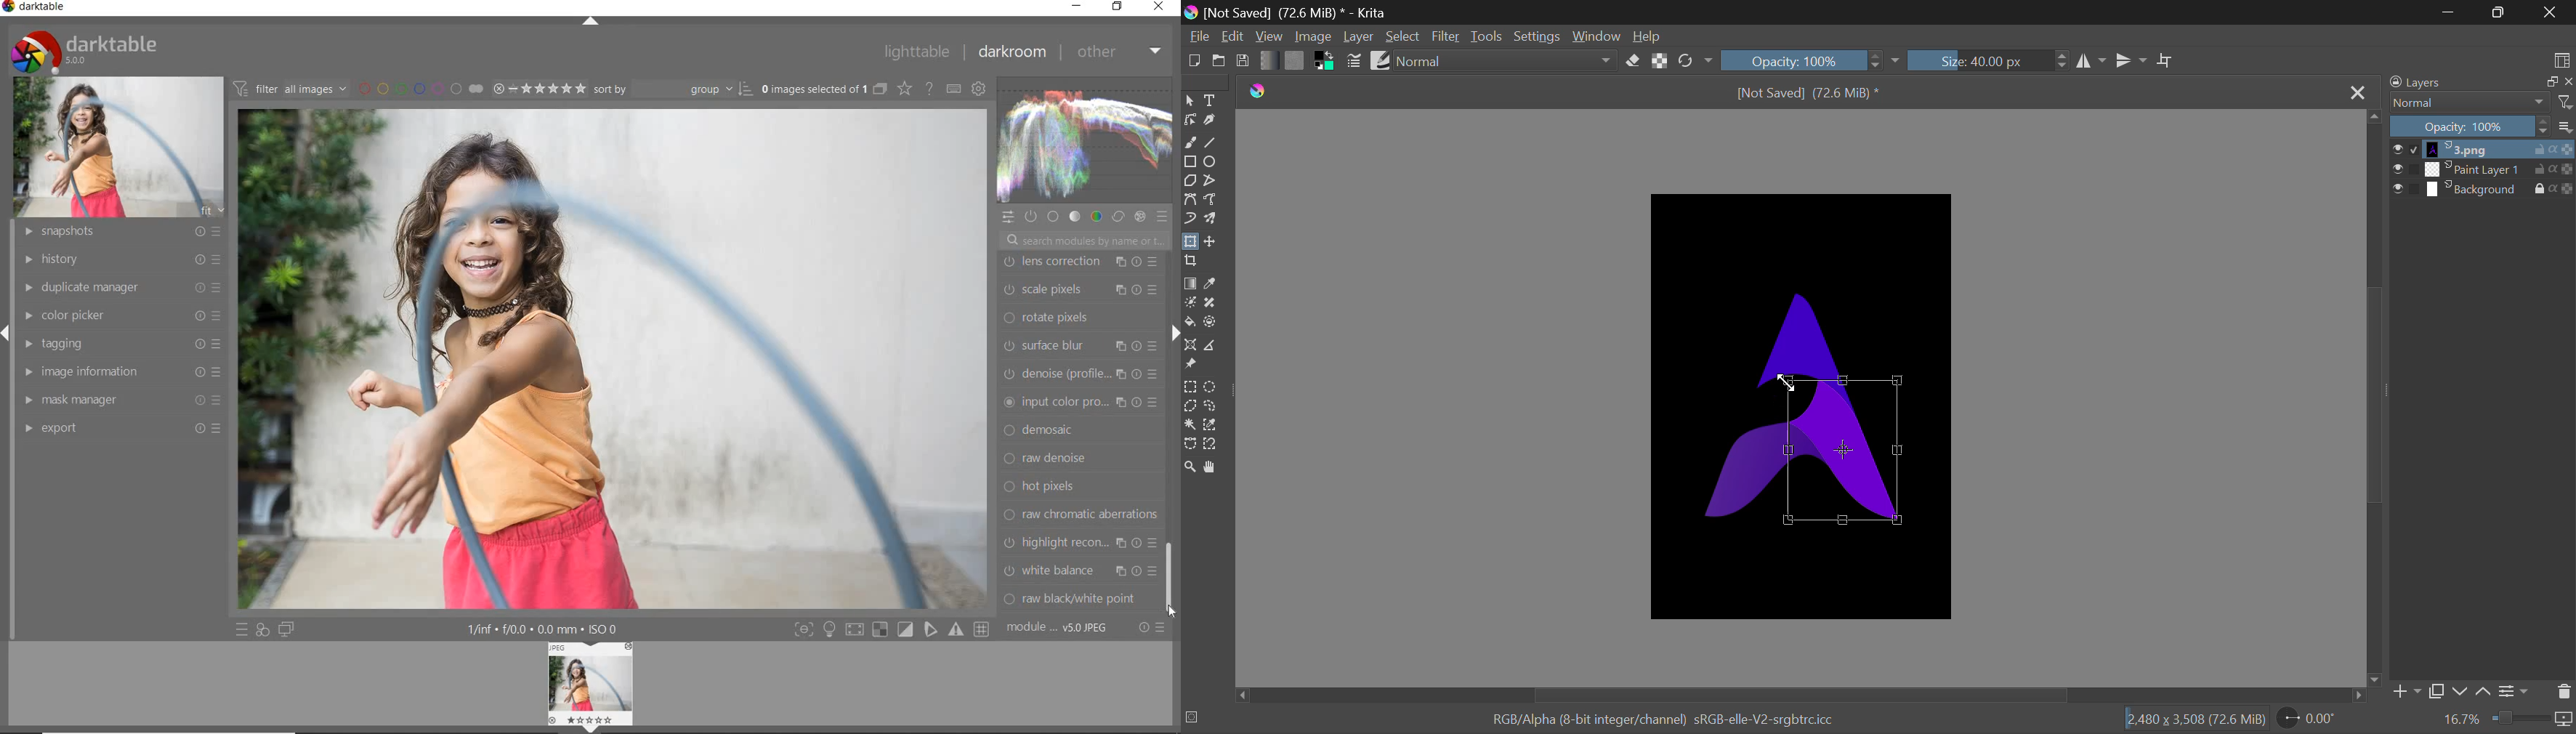 This screenshot has width=2576, height=756. I want to click on Zoom value, so click(2462, 719).